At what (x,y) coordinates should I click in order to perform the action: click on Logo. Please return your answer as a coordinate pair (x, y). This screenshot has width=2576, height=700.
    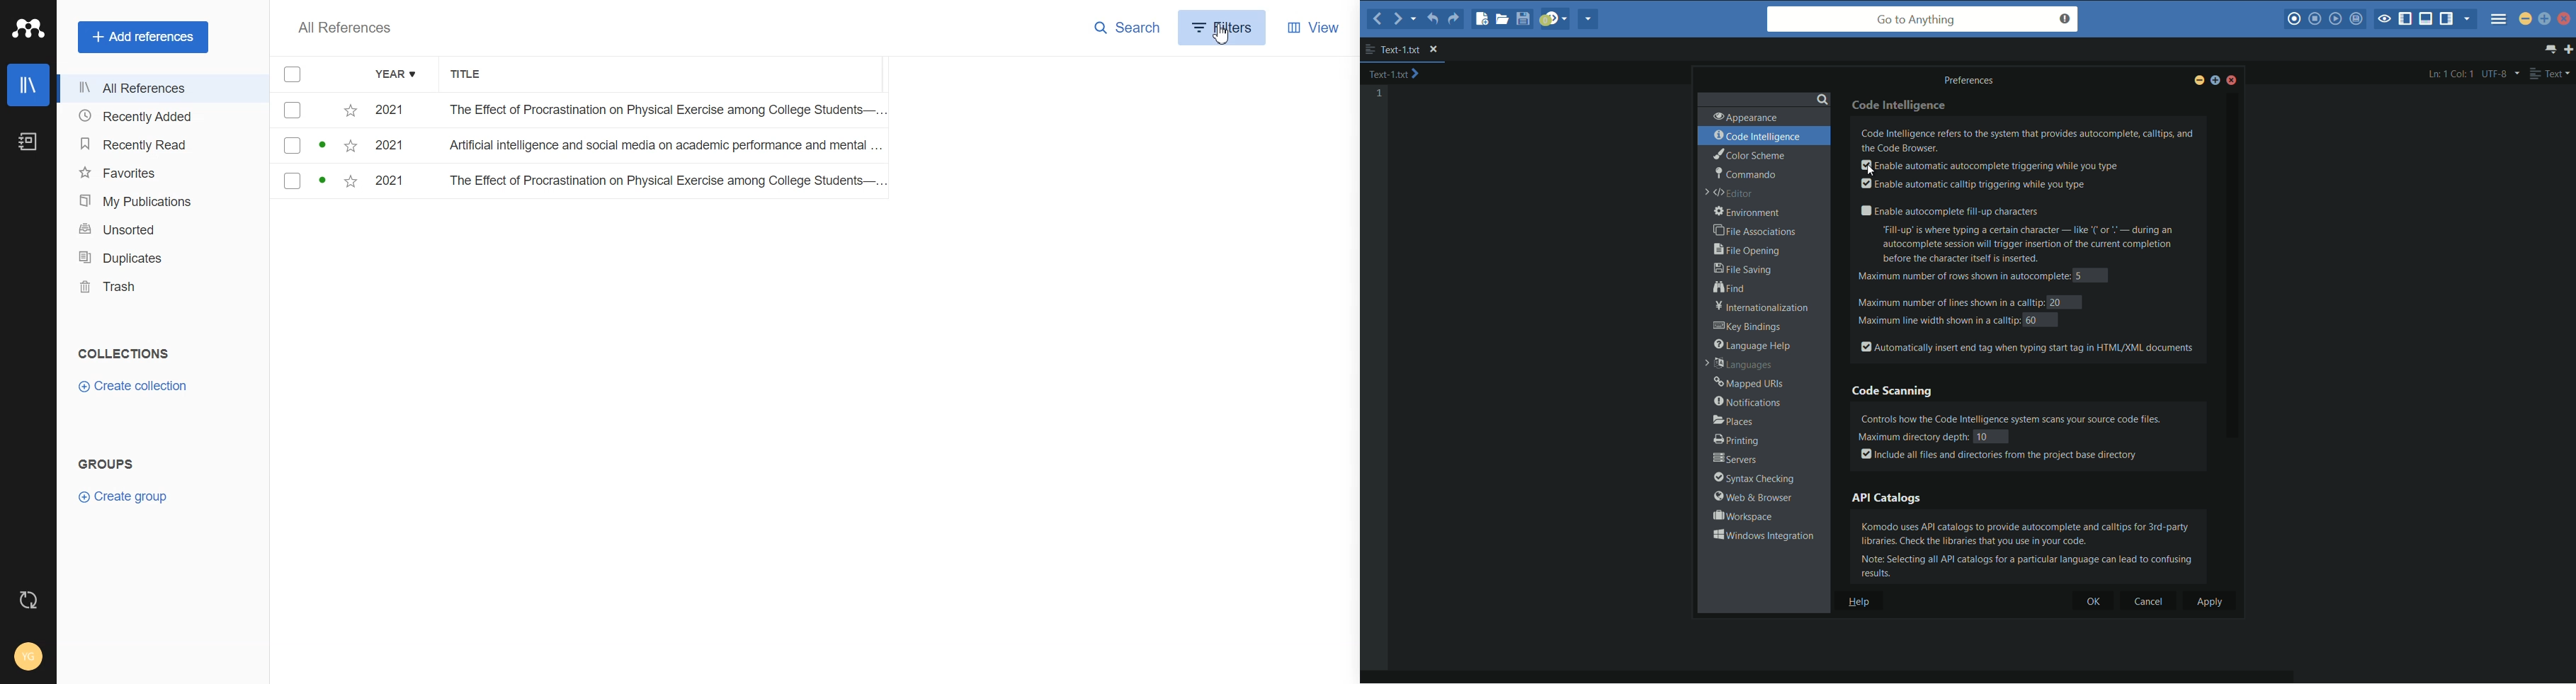
    Looking at the image, I should click on (28, 29).